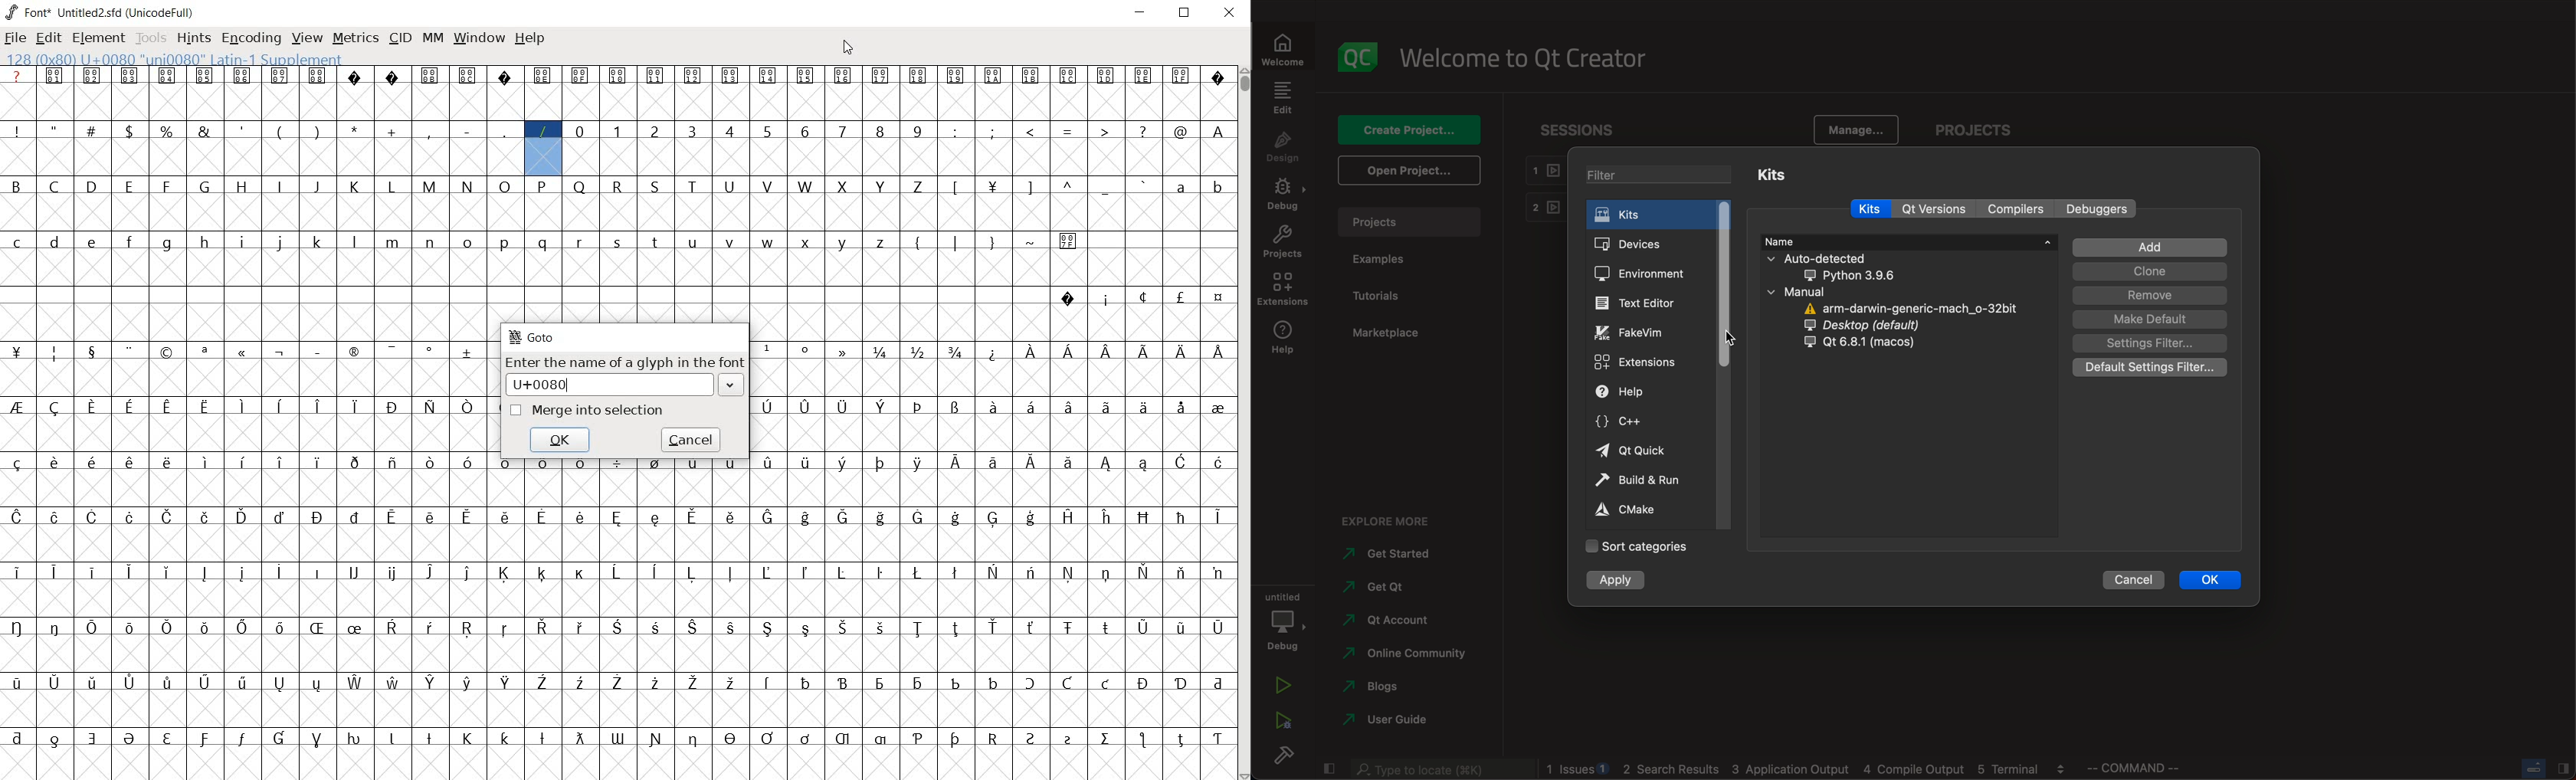  I want to click on glyph, so click(1219, 352).